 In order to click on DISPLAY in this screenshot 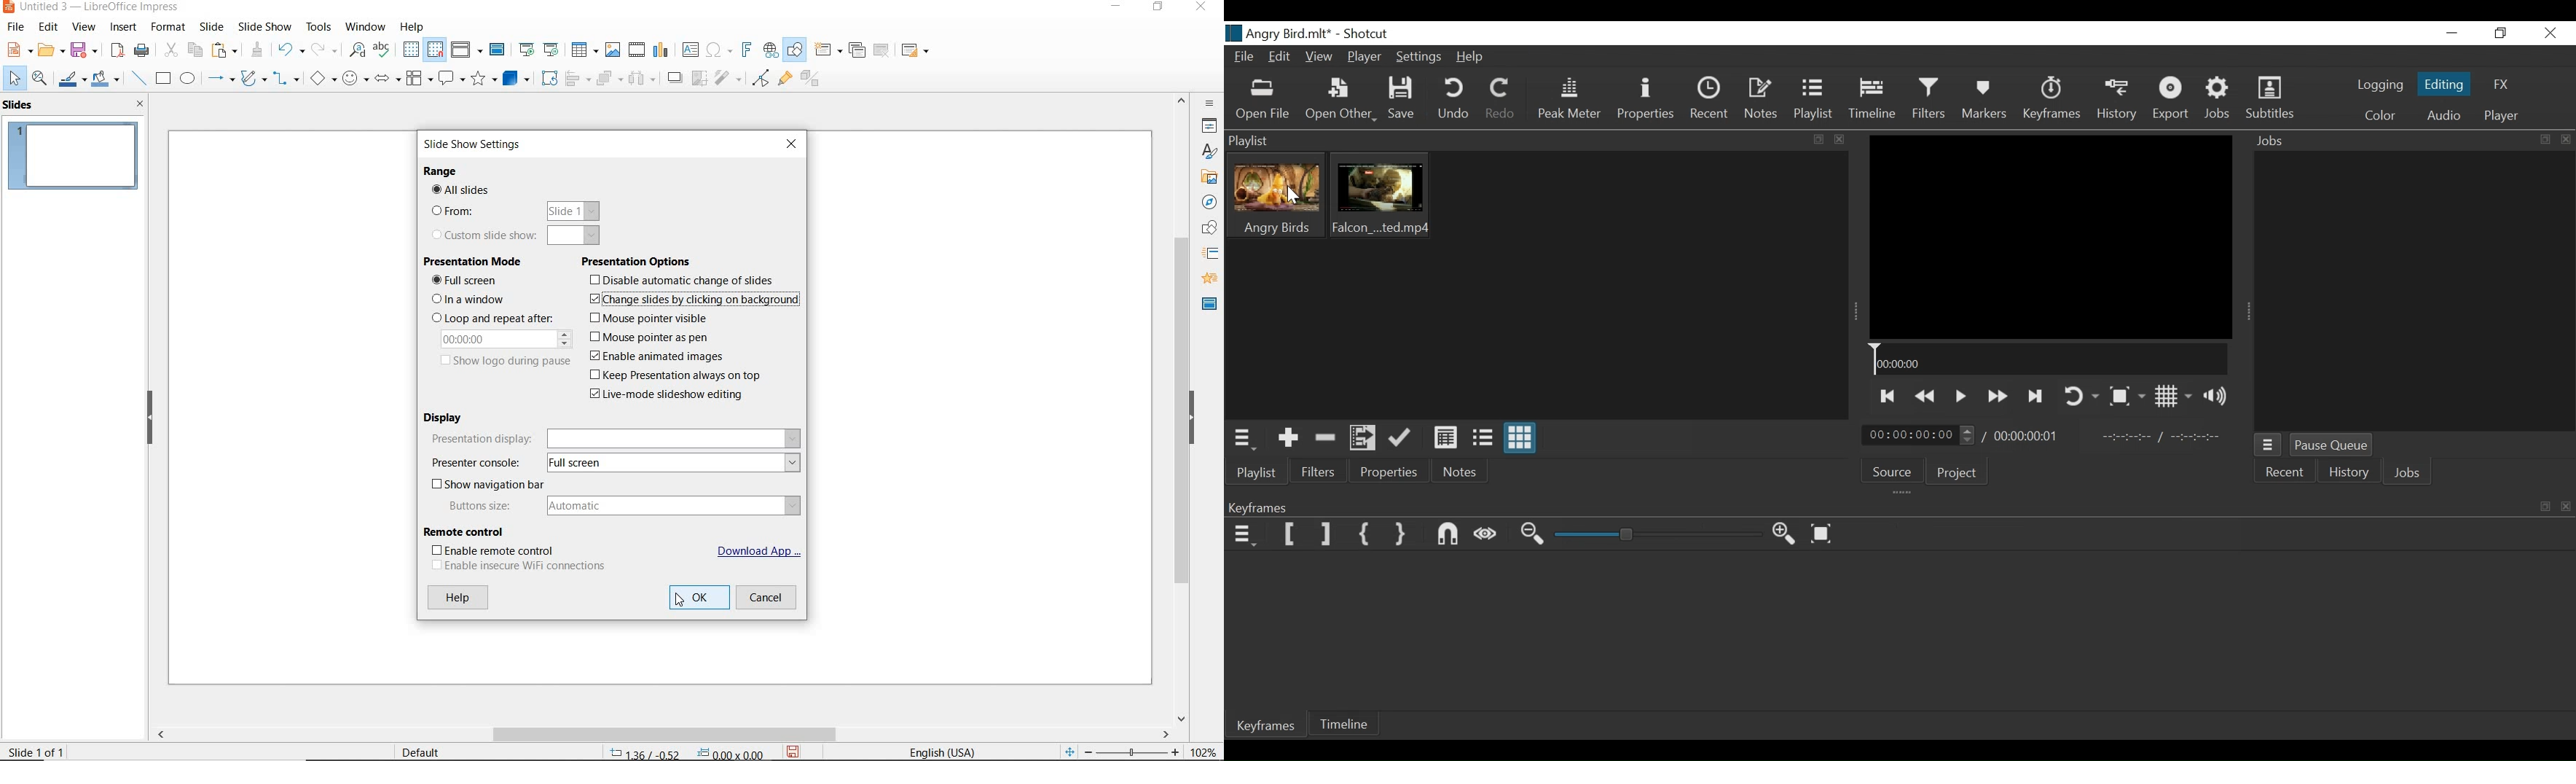, I will do `click(447, 416)`.